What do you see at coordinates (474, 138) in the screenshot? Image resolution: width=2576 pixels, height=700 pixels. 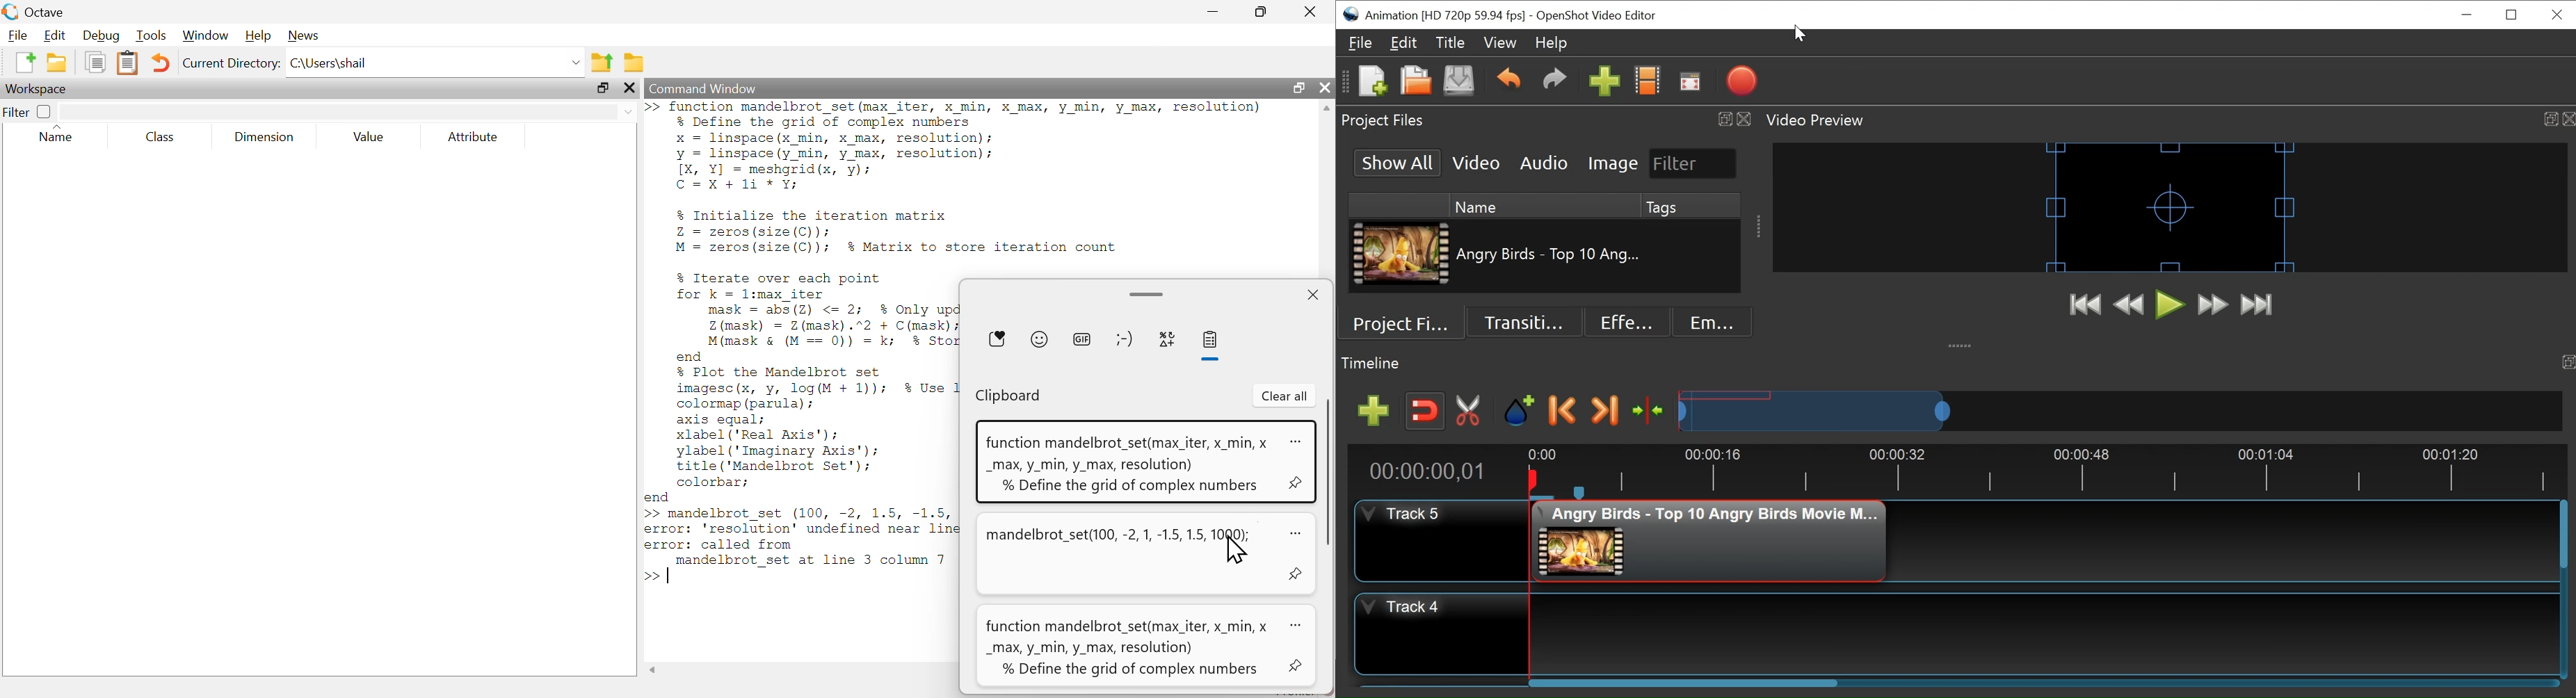 I see `Attribute` at bounding box center [474, 138].